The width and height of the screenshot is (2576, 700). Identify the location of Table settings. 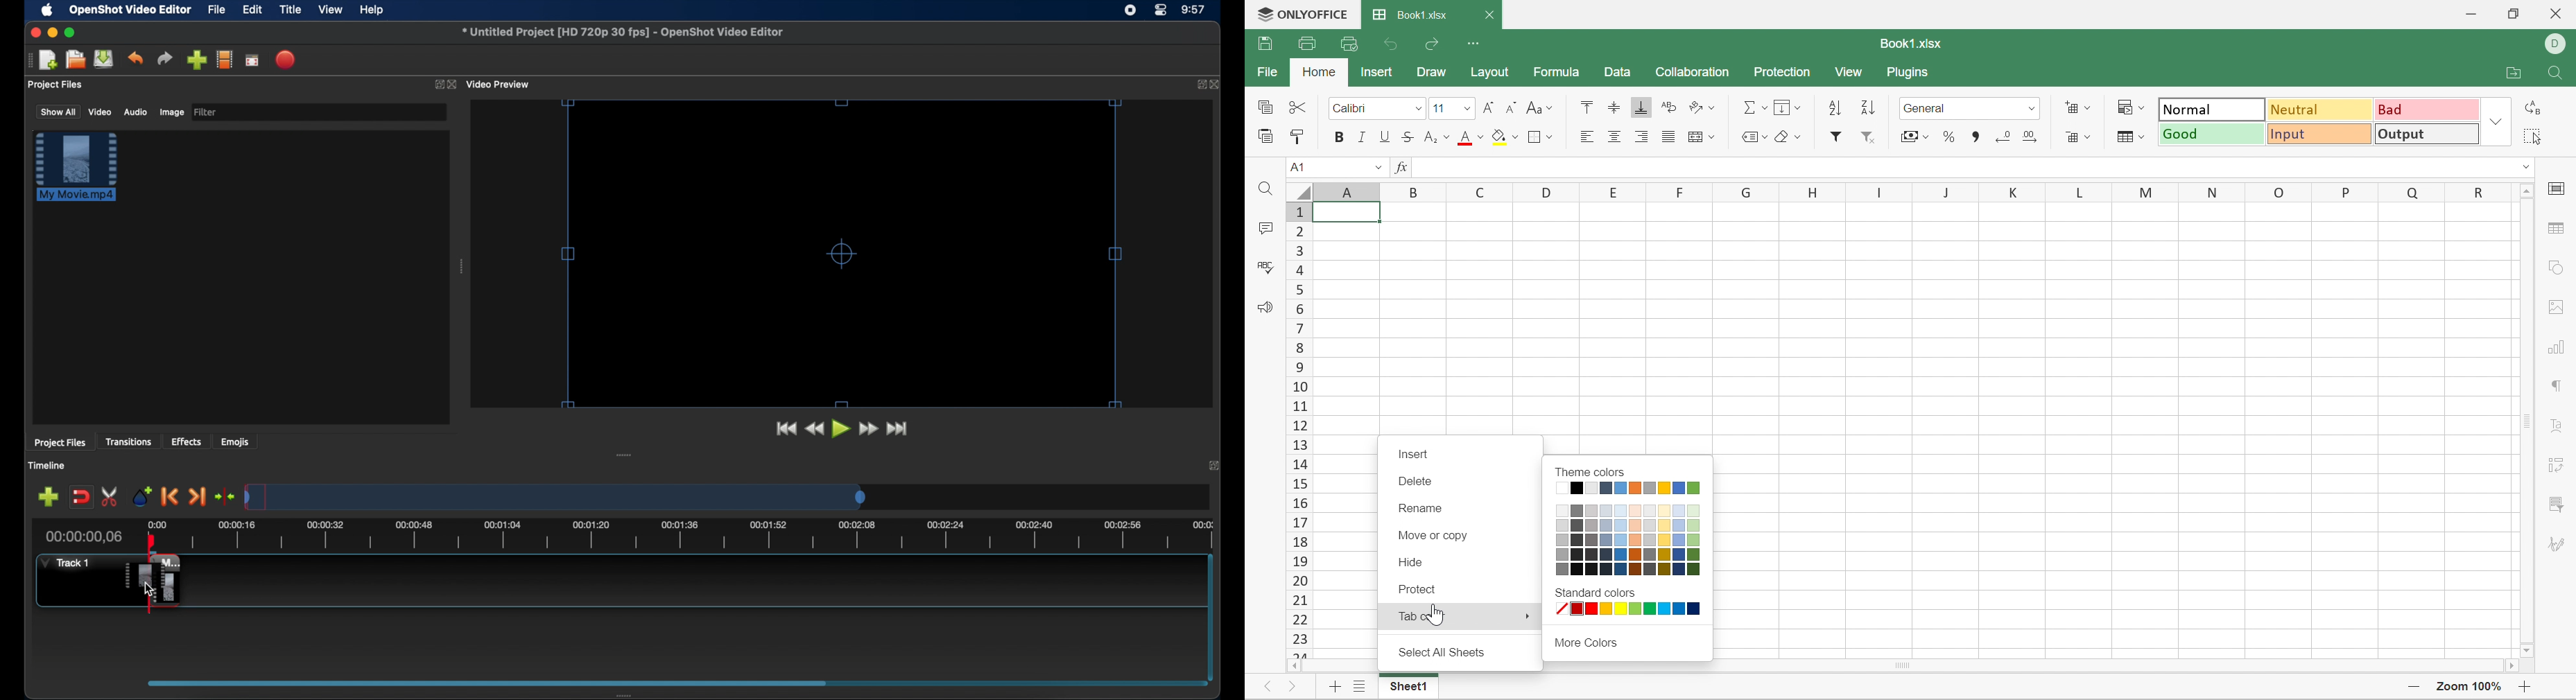
(2559, 229).